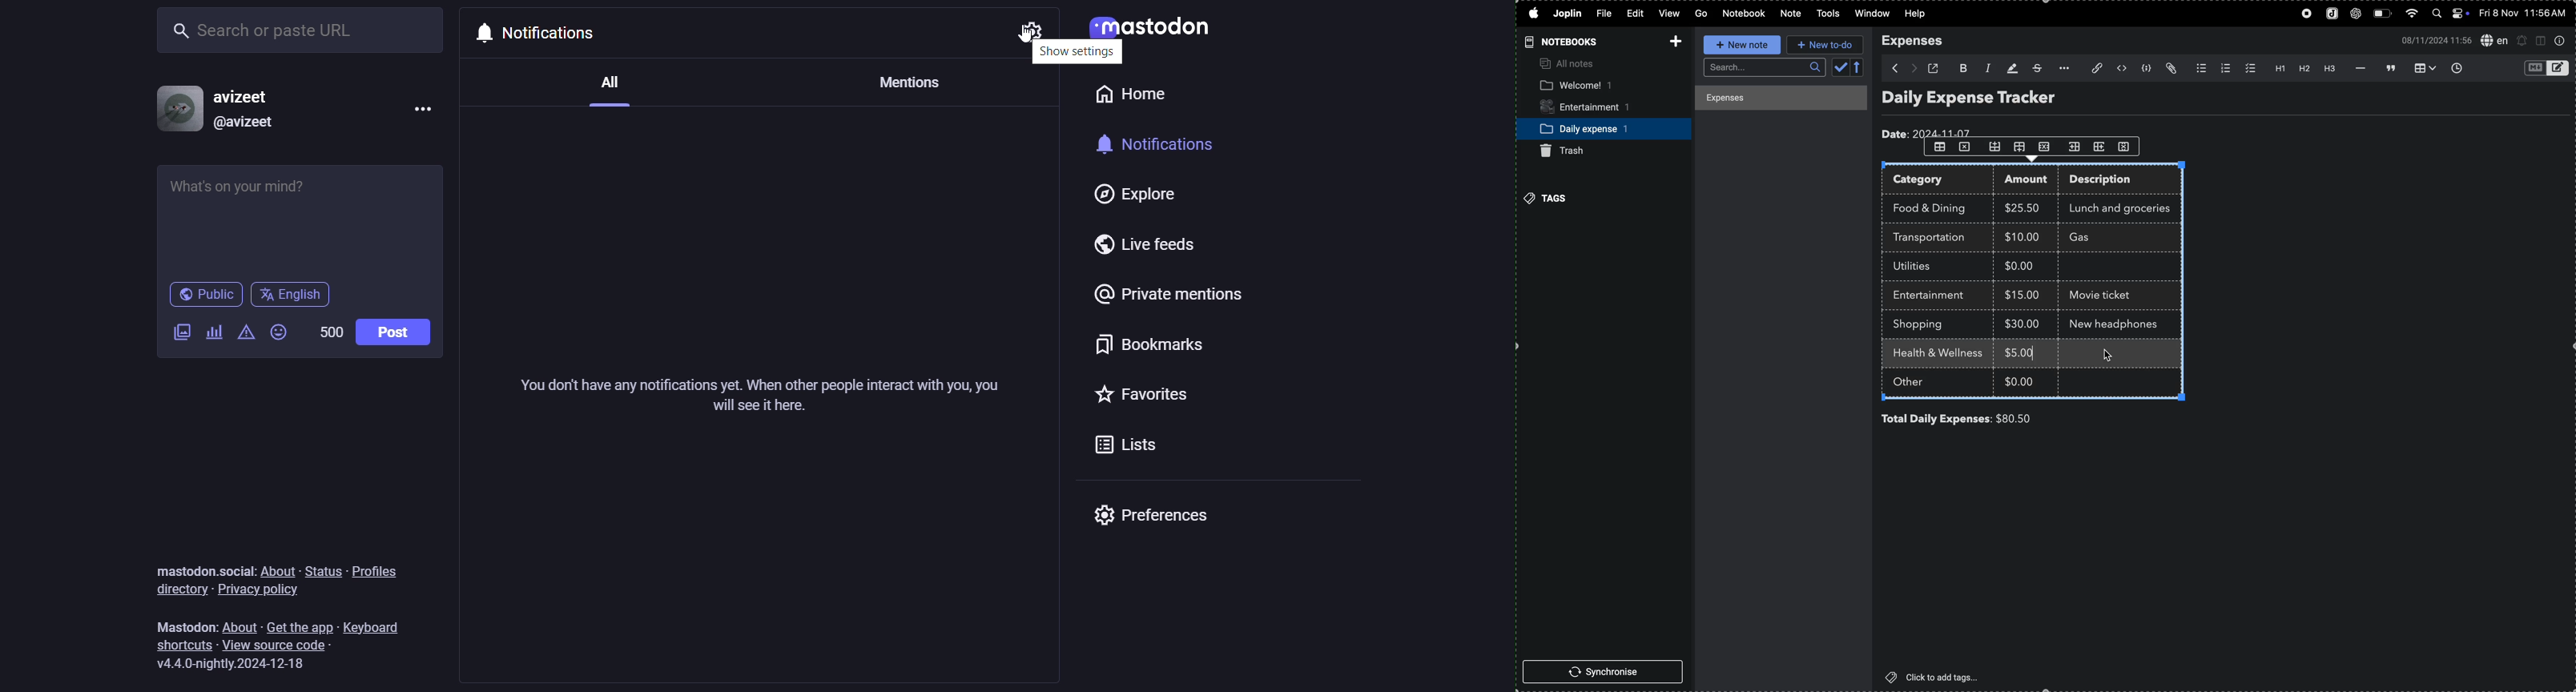  What do you see at coordinates (2422, 68) in the screenshot?
I see `table view` at bounding box center [2422, 68].